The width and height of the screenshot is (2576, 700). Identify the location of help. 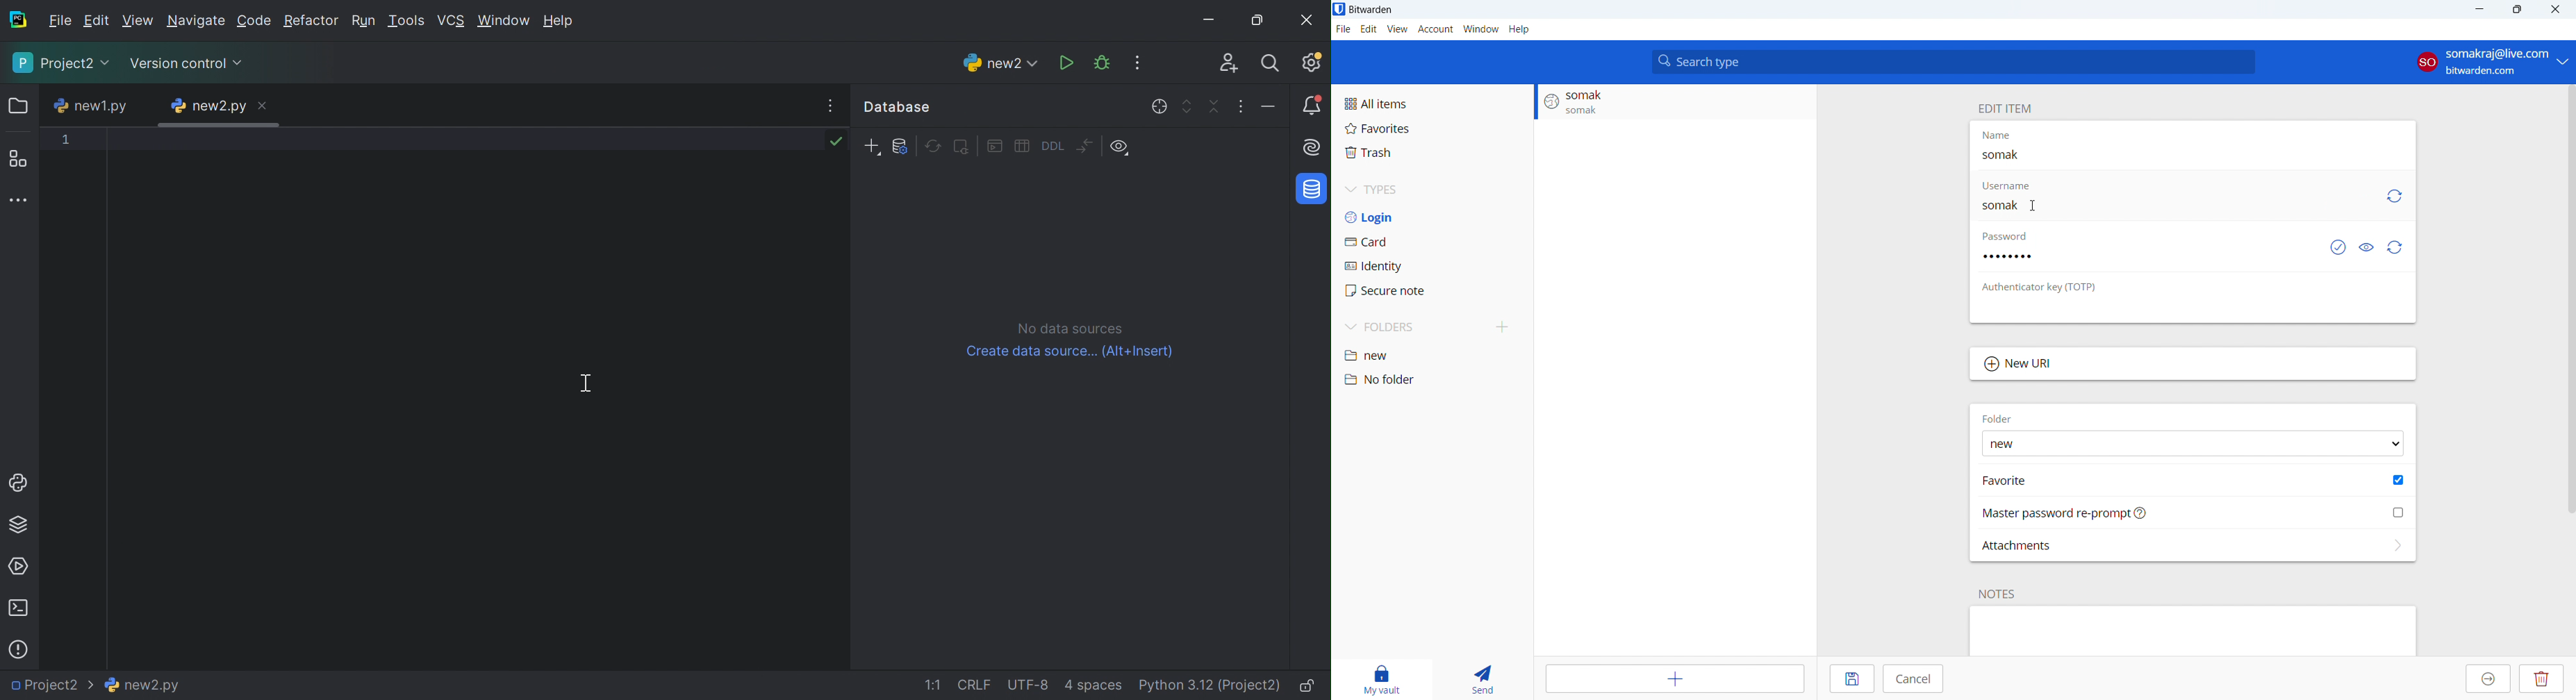
(1518, 29).